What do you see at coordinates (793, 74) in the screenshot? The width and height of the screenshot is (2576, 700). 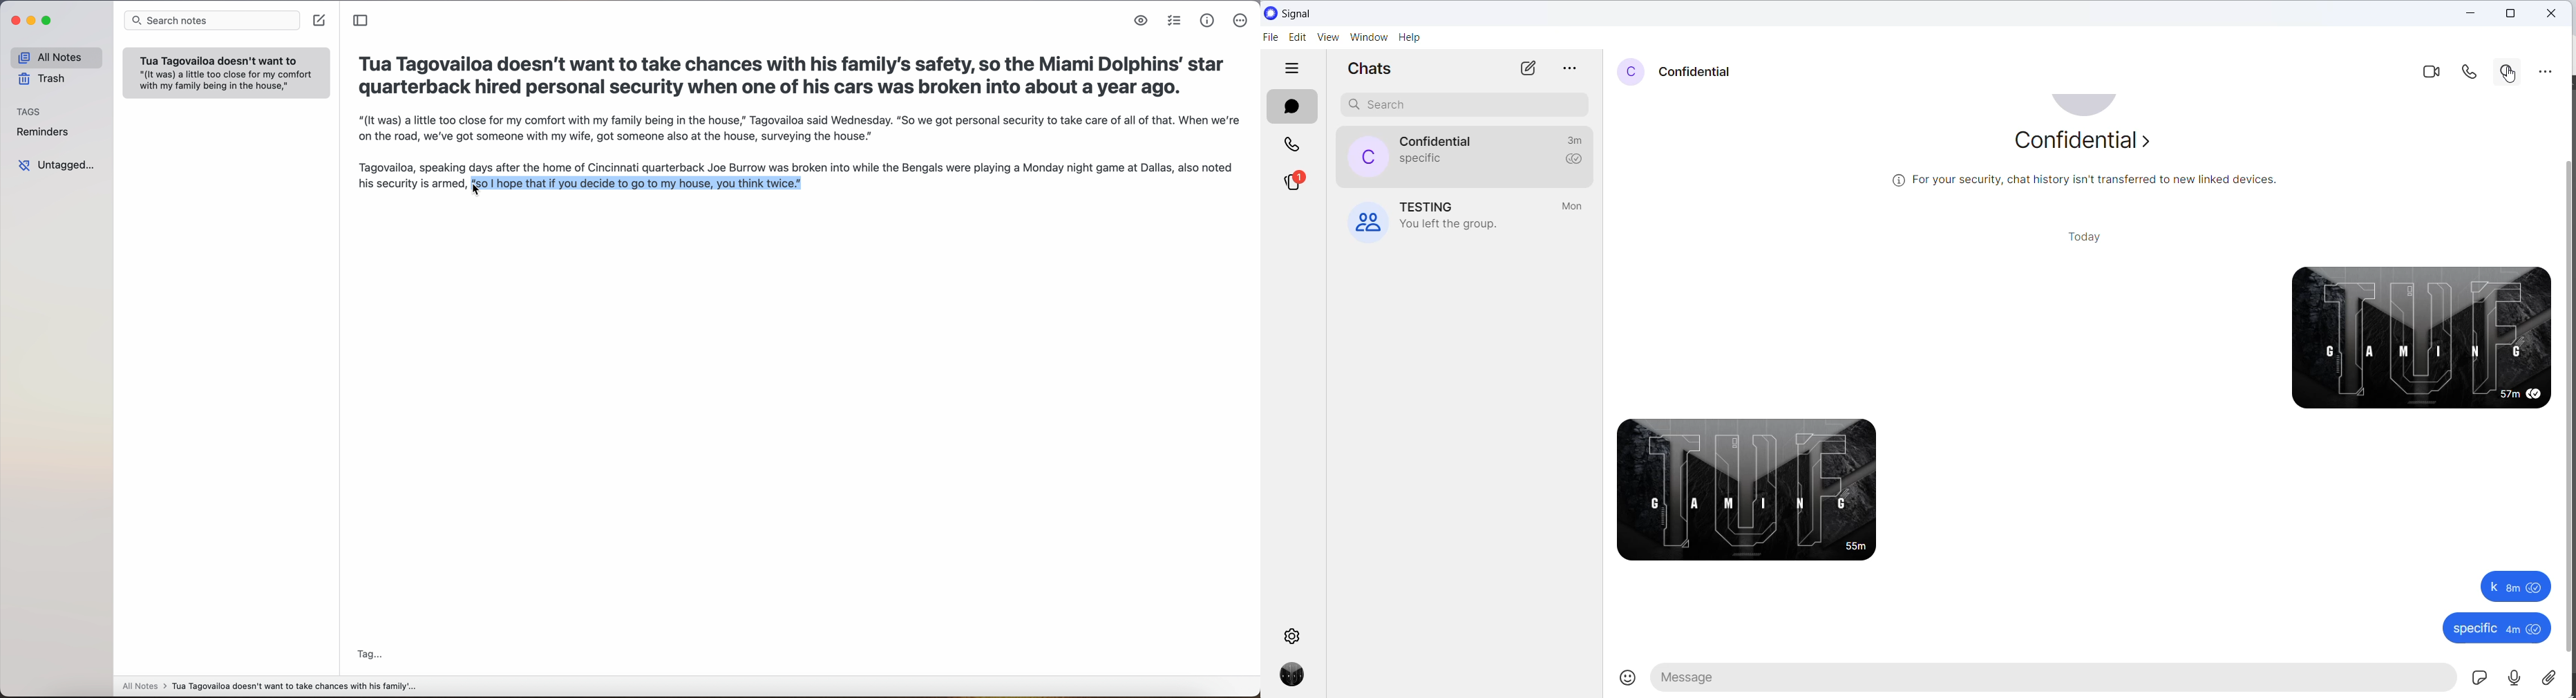 I see `Tua Tagovailoa doesn't want to take chances with his family's safety, so the Miami Dolphins’ star
quarterback hired personal security when one of his cars was broken into about a year ago.` at bounding box center [793, 74].